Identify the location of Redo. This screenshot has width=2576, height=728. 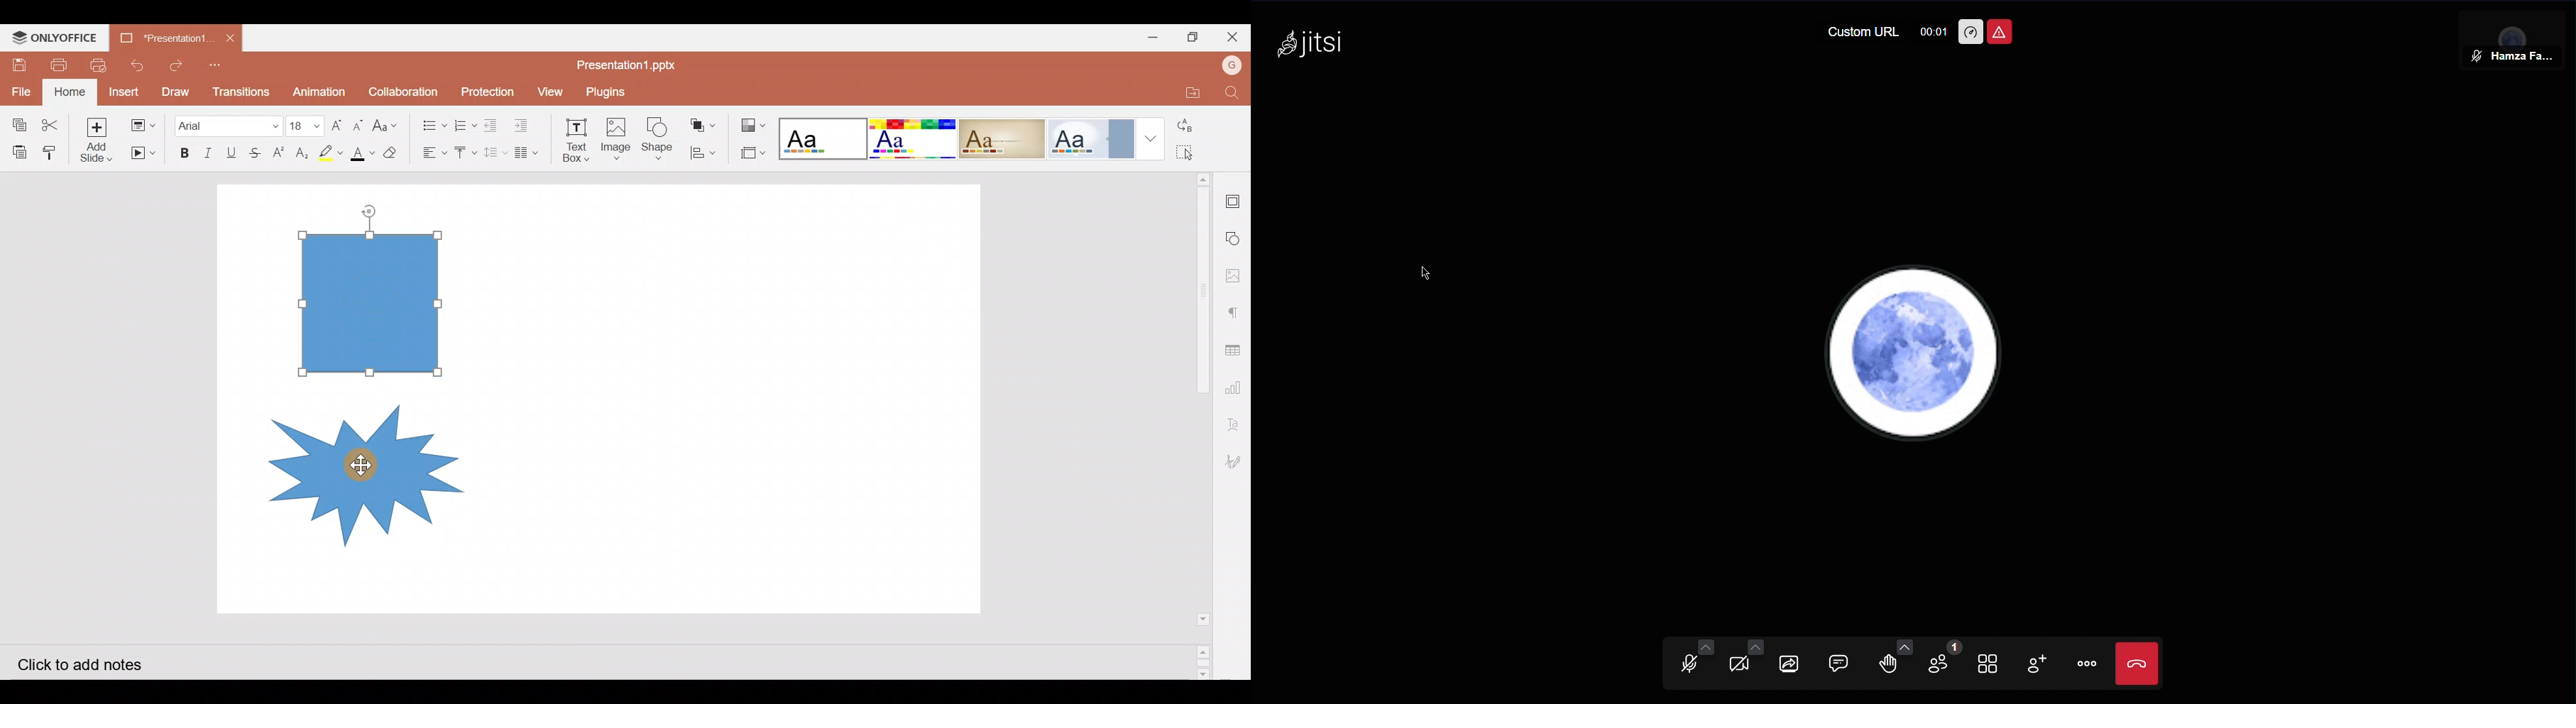
(175, 62).